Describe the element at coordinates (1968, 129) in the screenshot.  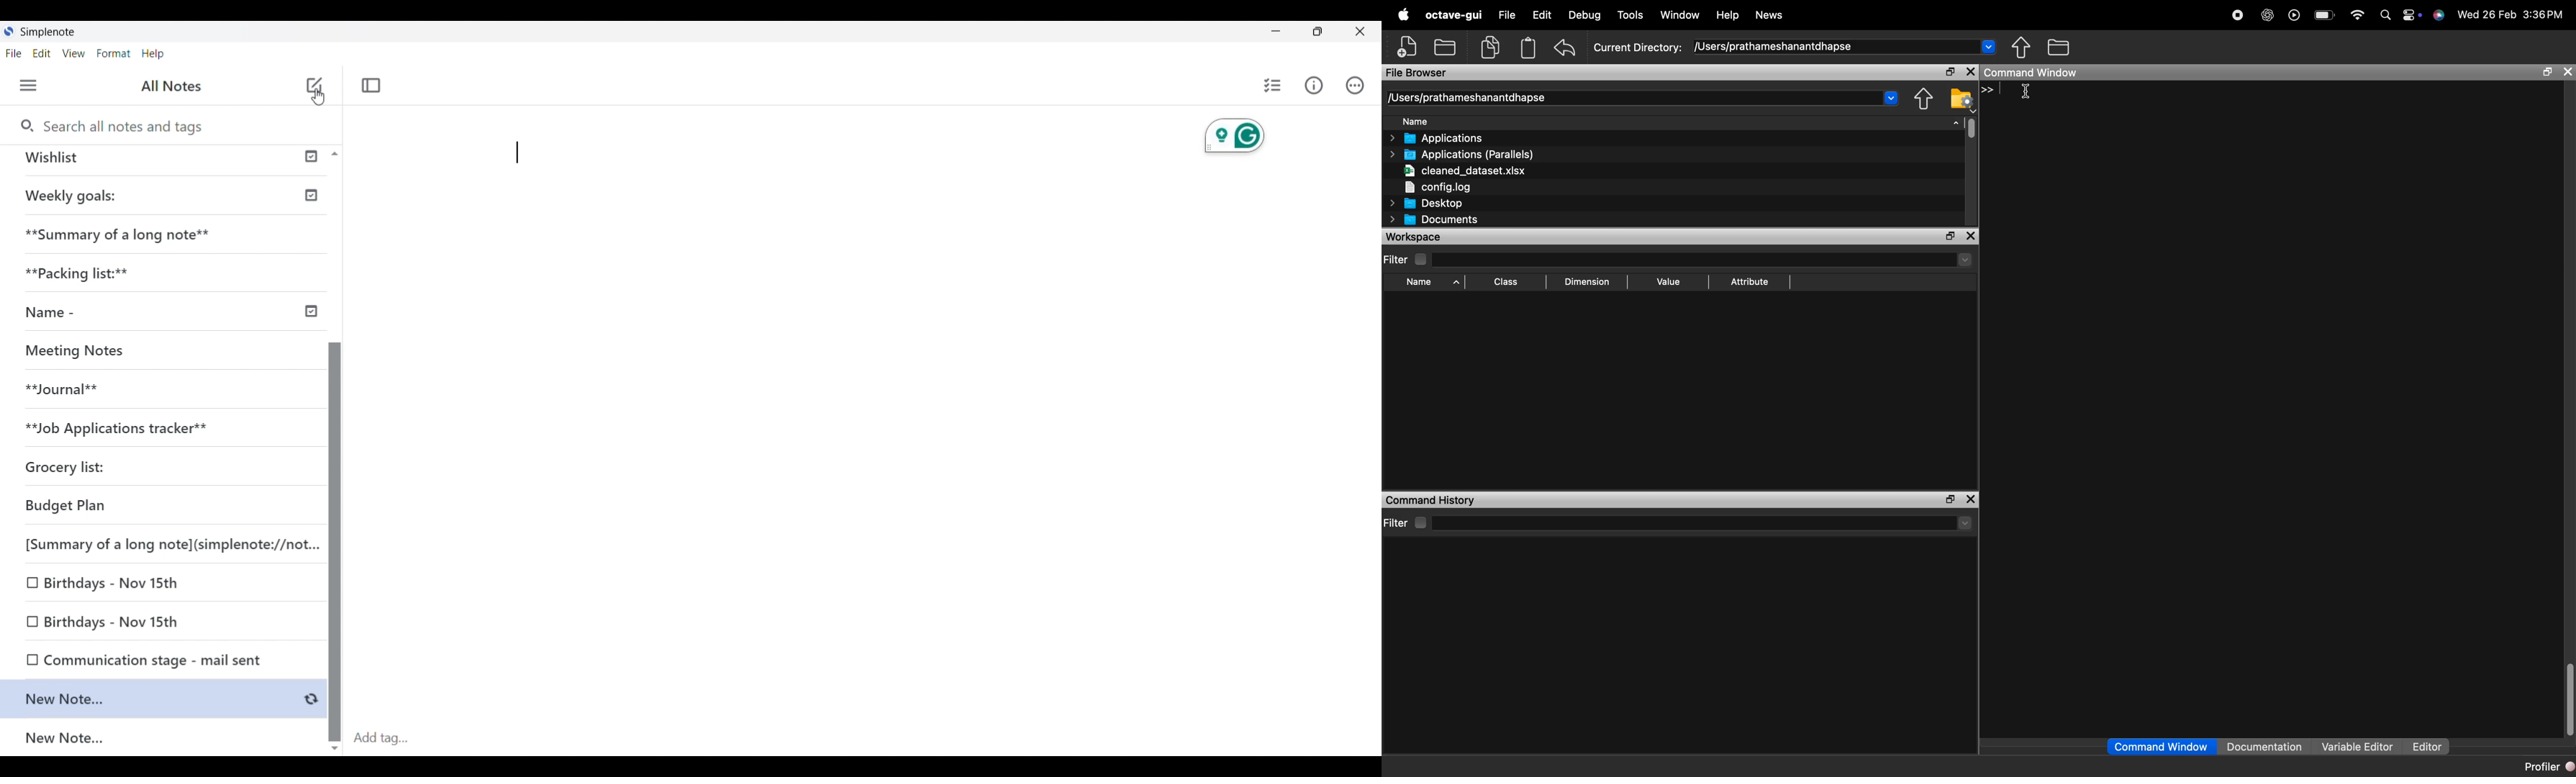
I see `vertical scrollbar` at that location.